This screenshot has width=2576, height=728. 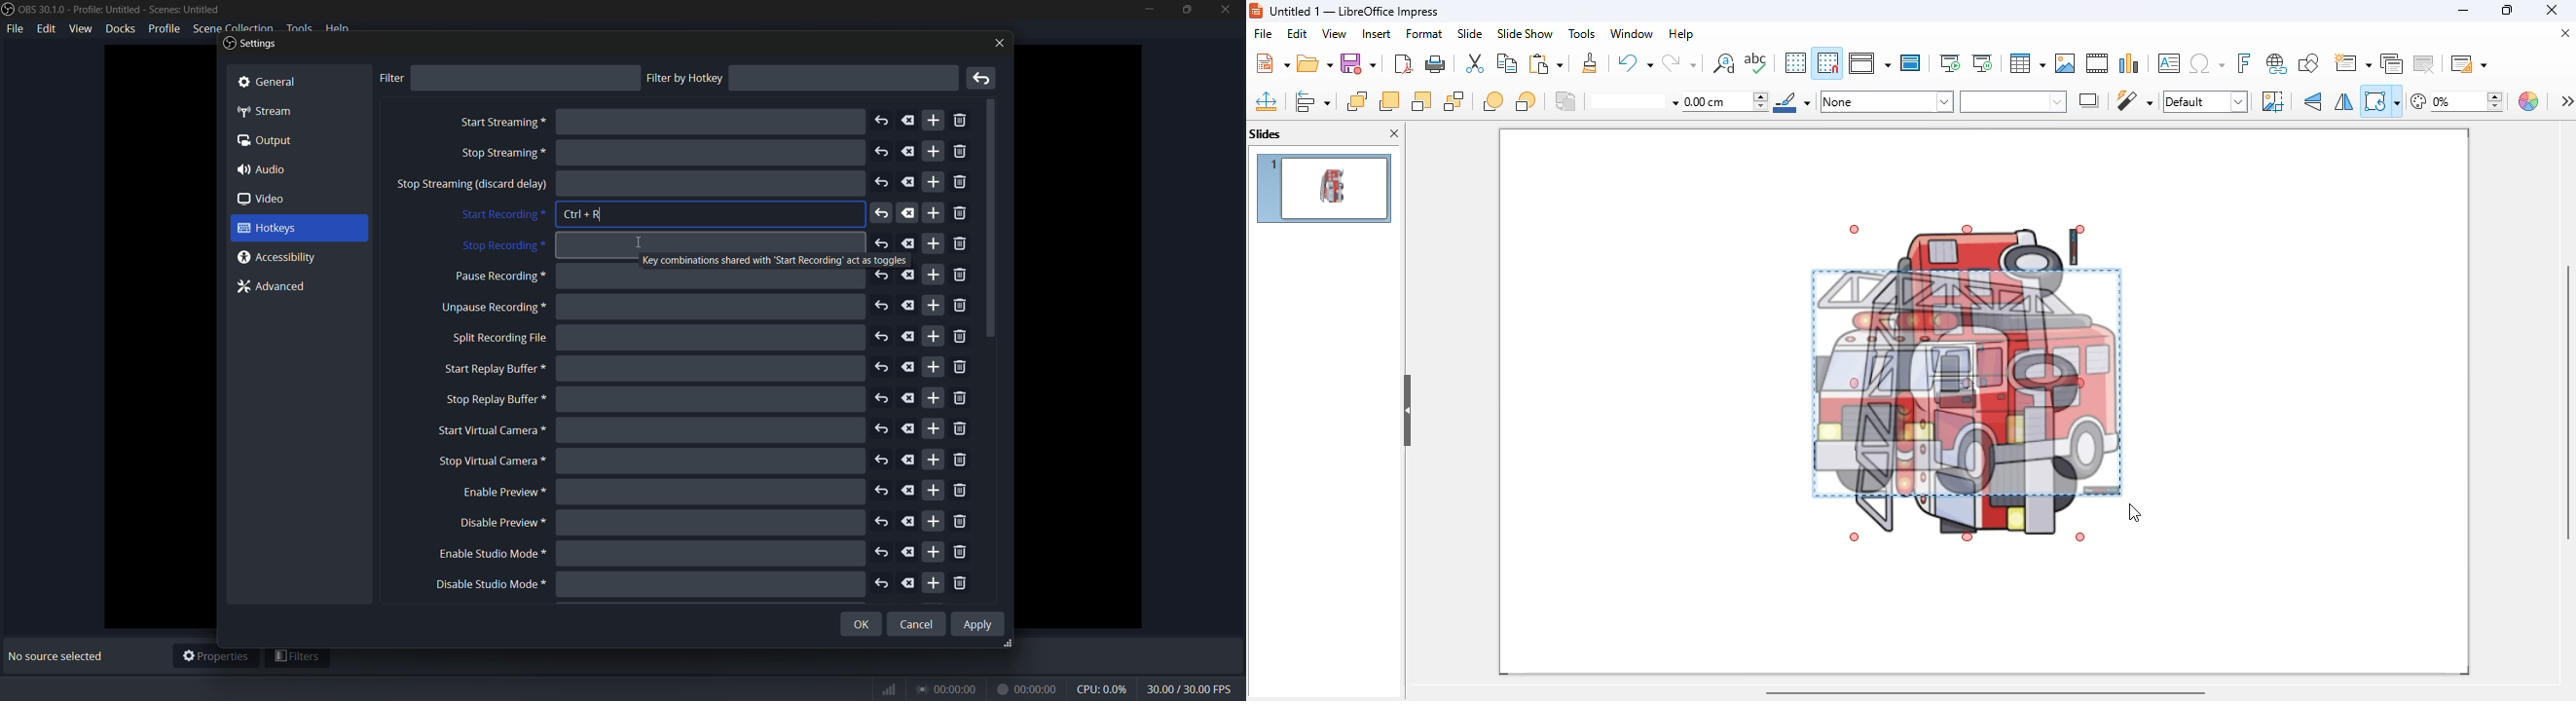 I want to click on slides, so click(x=1266, y=133).